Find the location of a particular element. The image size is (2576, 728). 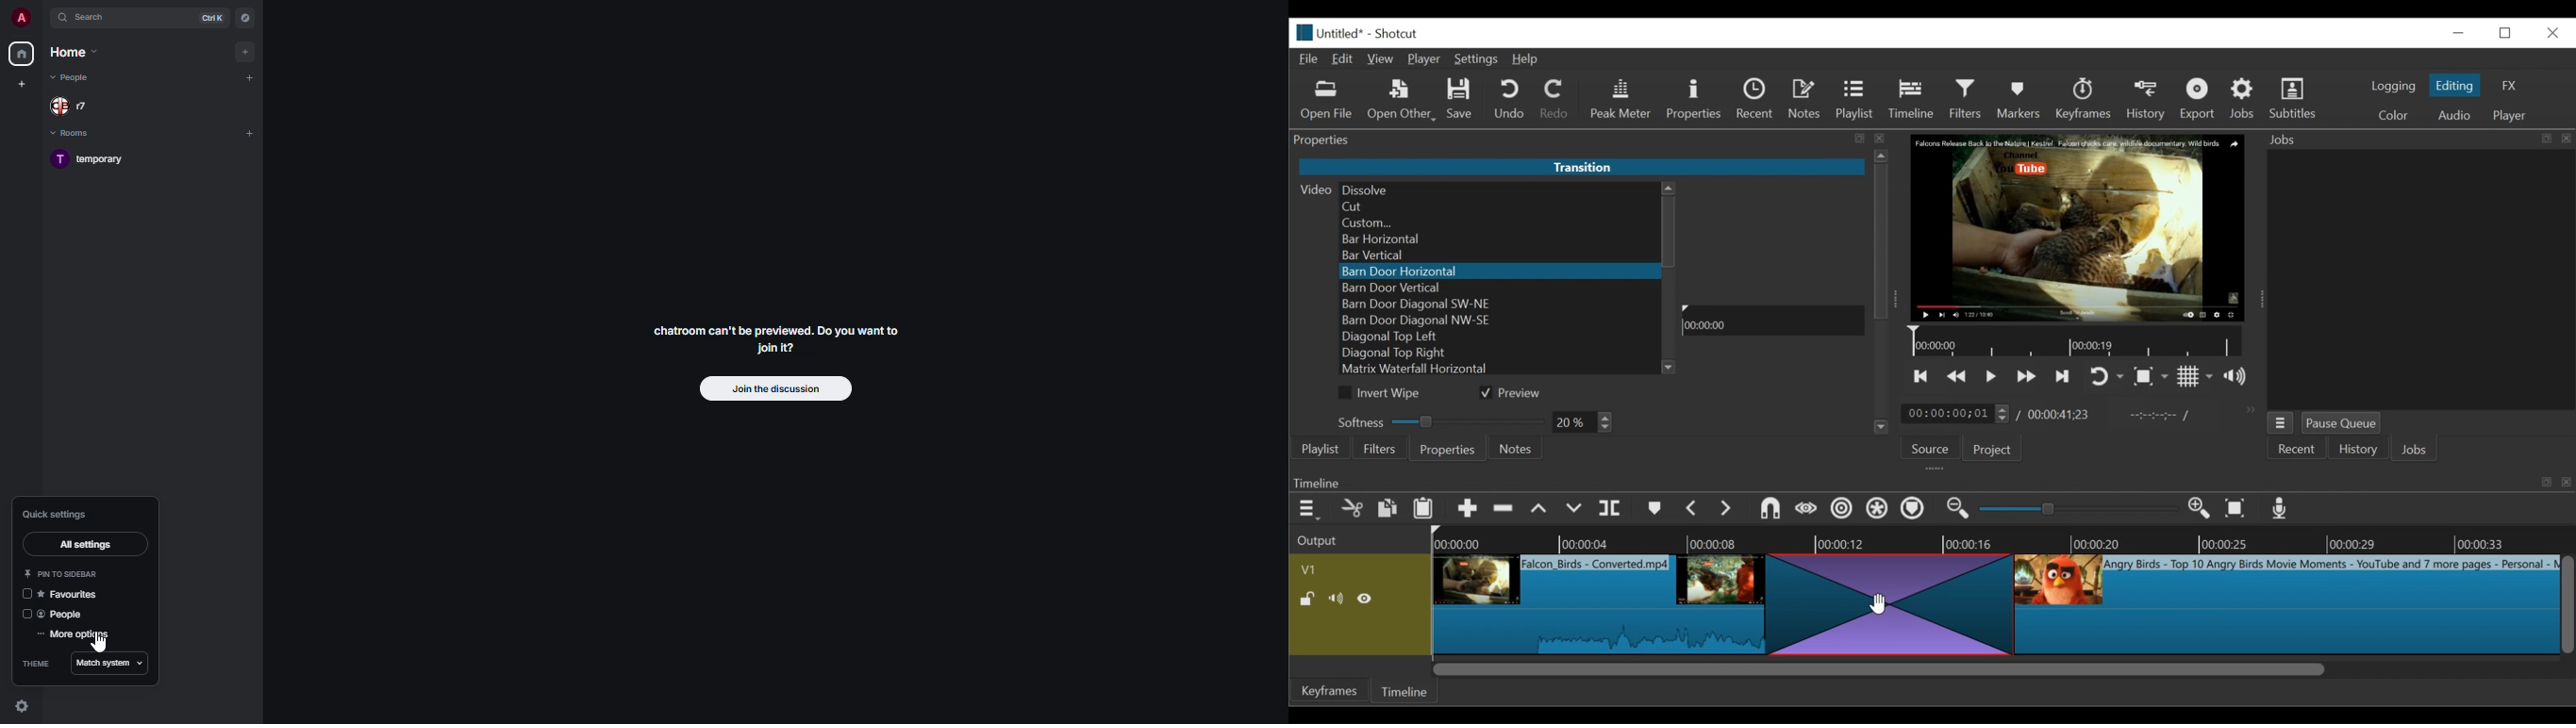

Save is located at coordinates (1462, 99).